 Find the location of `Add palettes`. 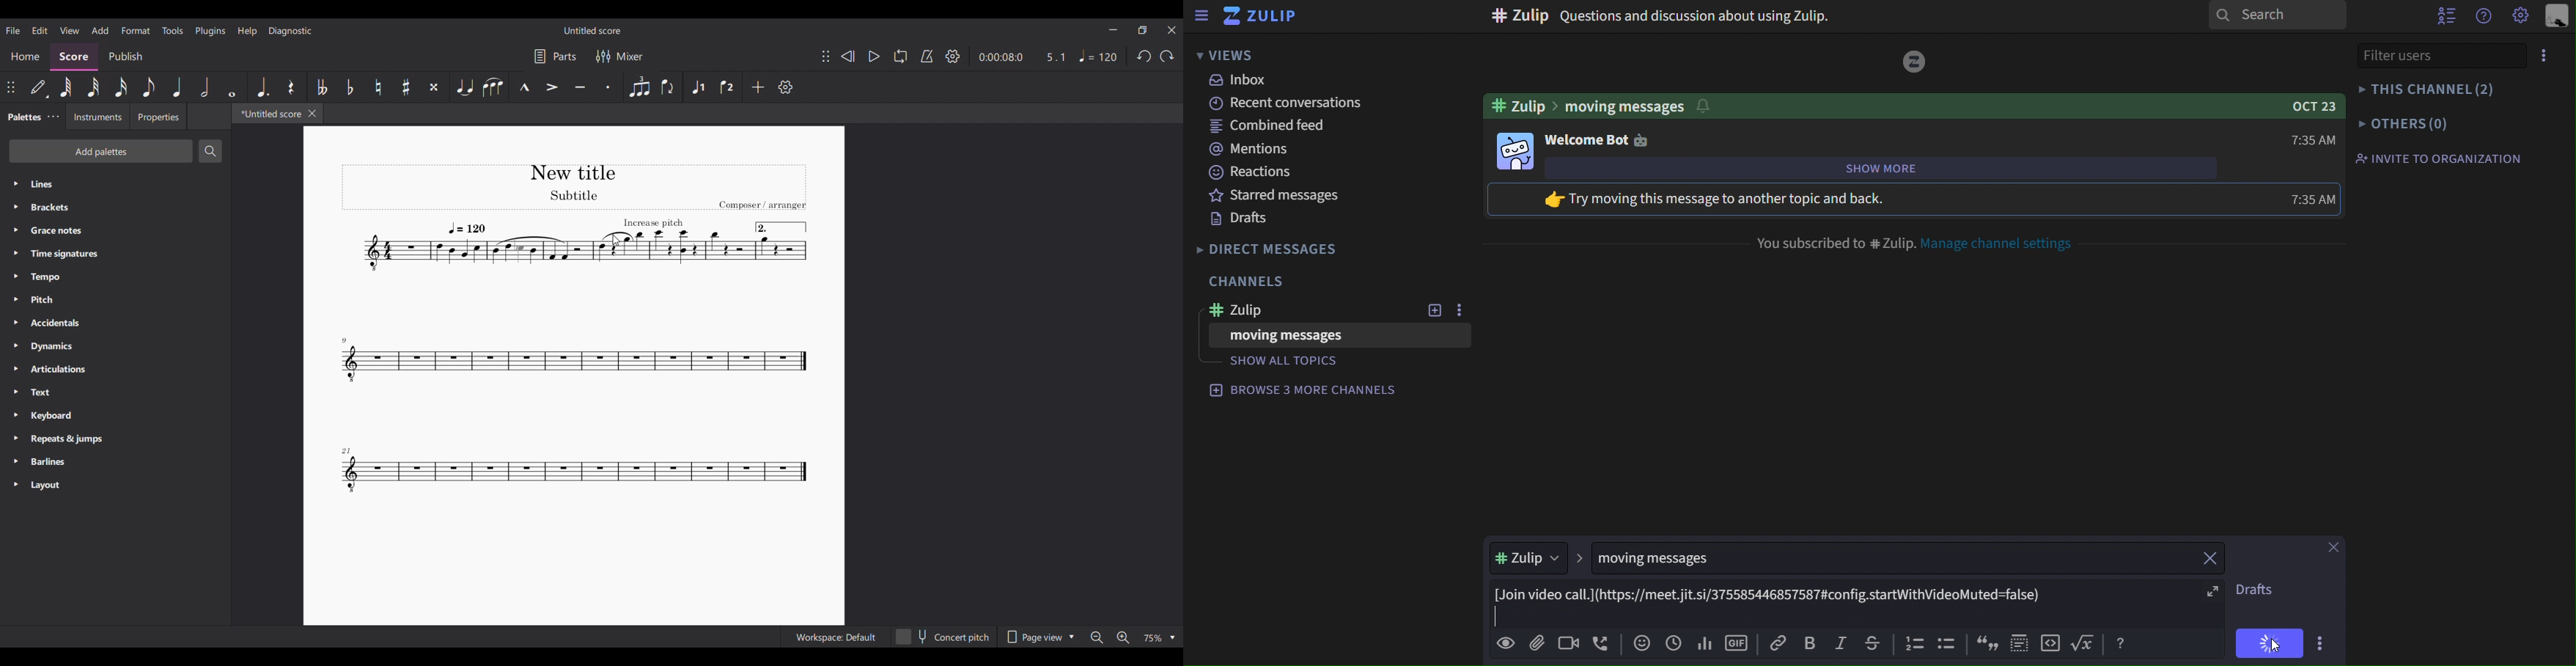

Add palettes is located at coordinates (101, 152).